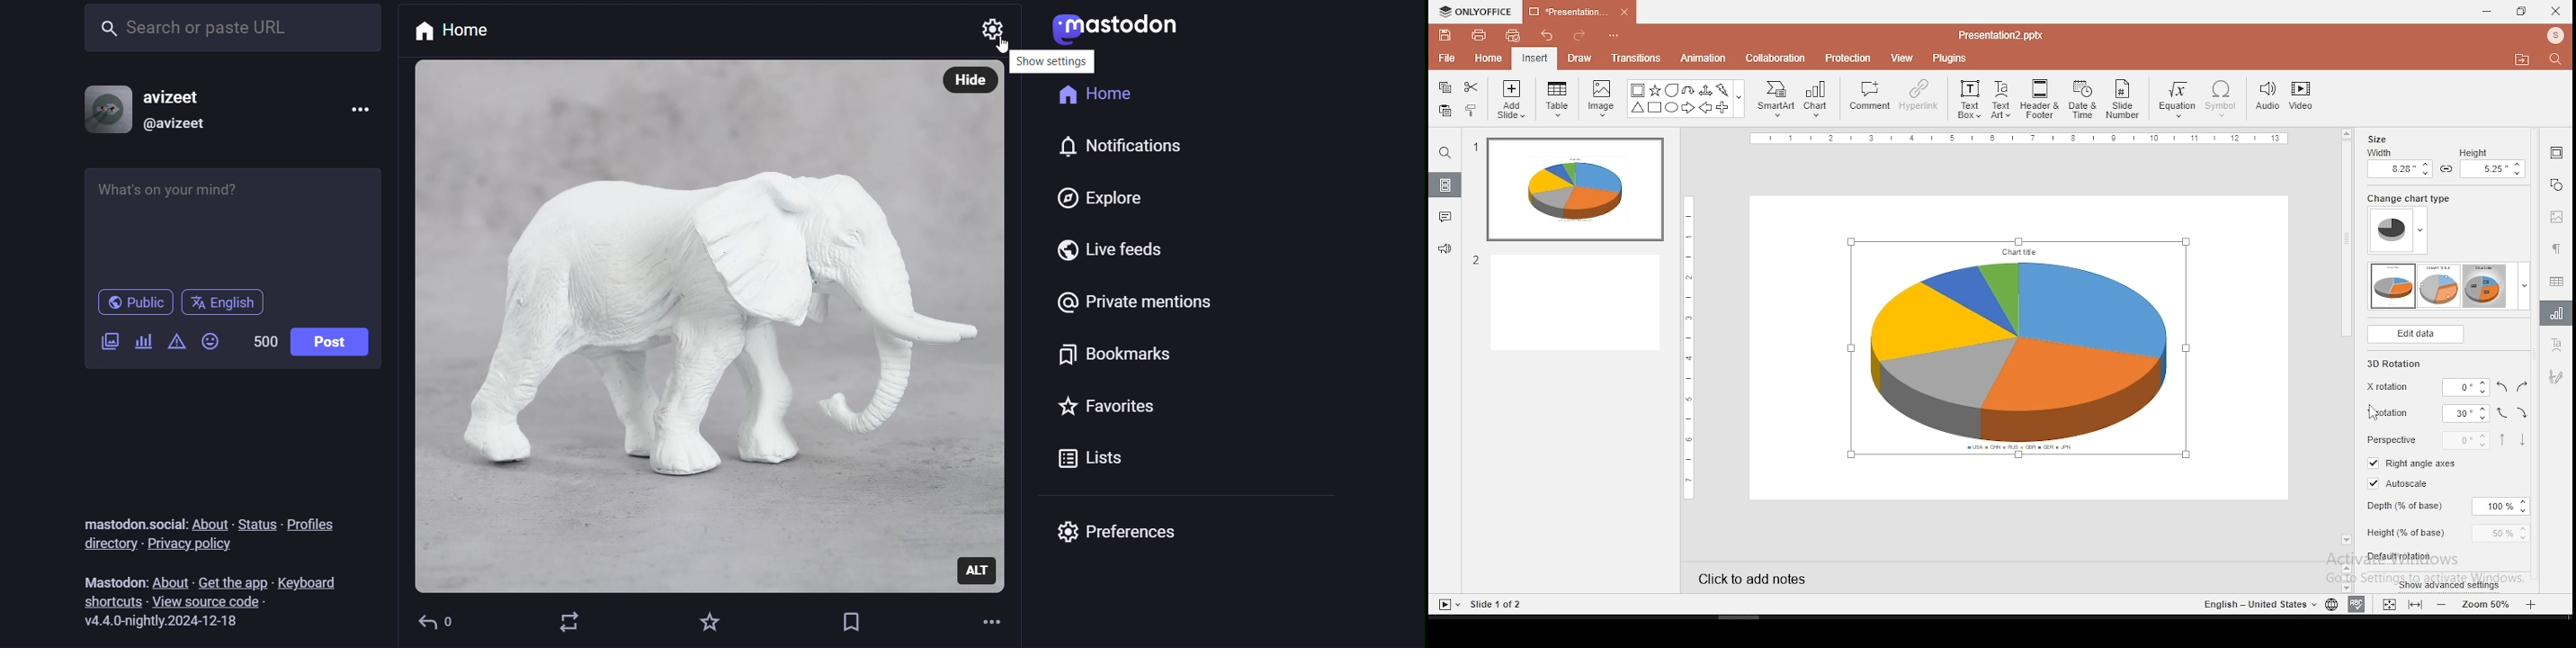 This screenshot has width=2576, height=672. I want to click on draw, so click(1579, 58).